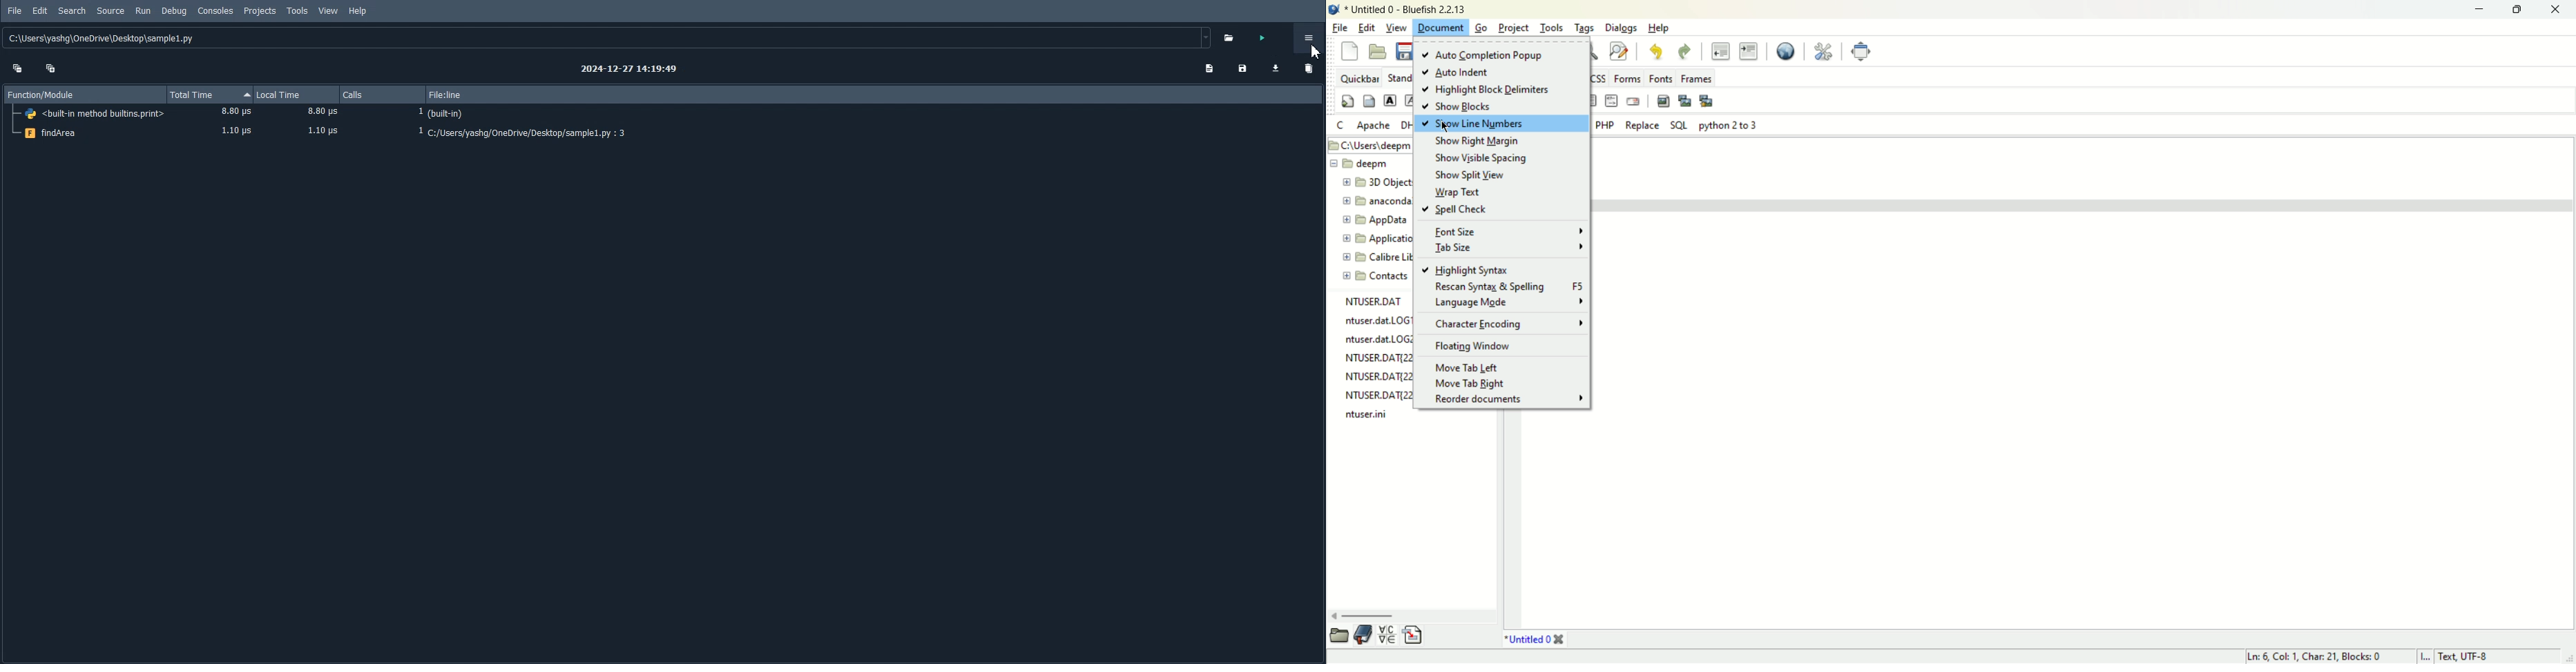  Describe the element at coordinates (173, 11) in the screenshot. I see `Debug` at that location.